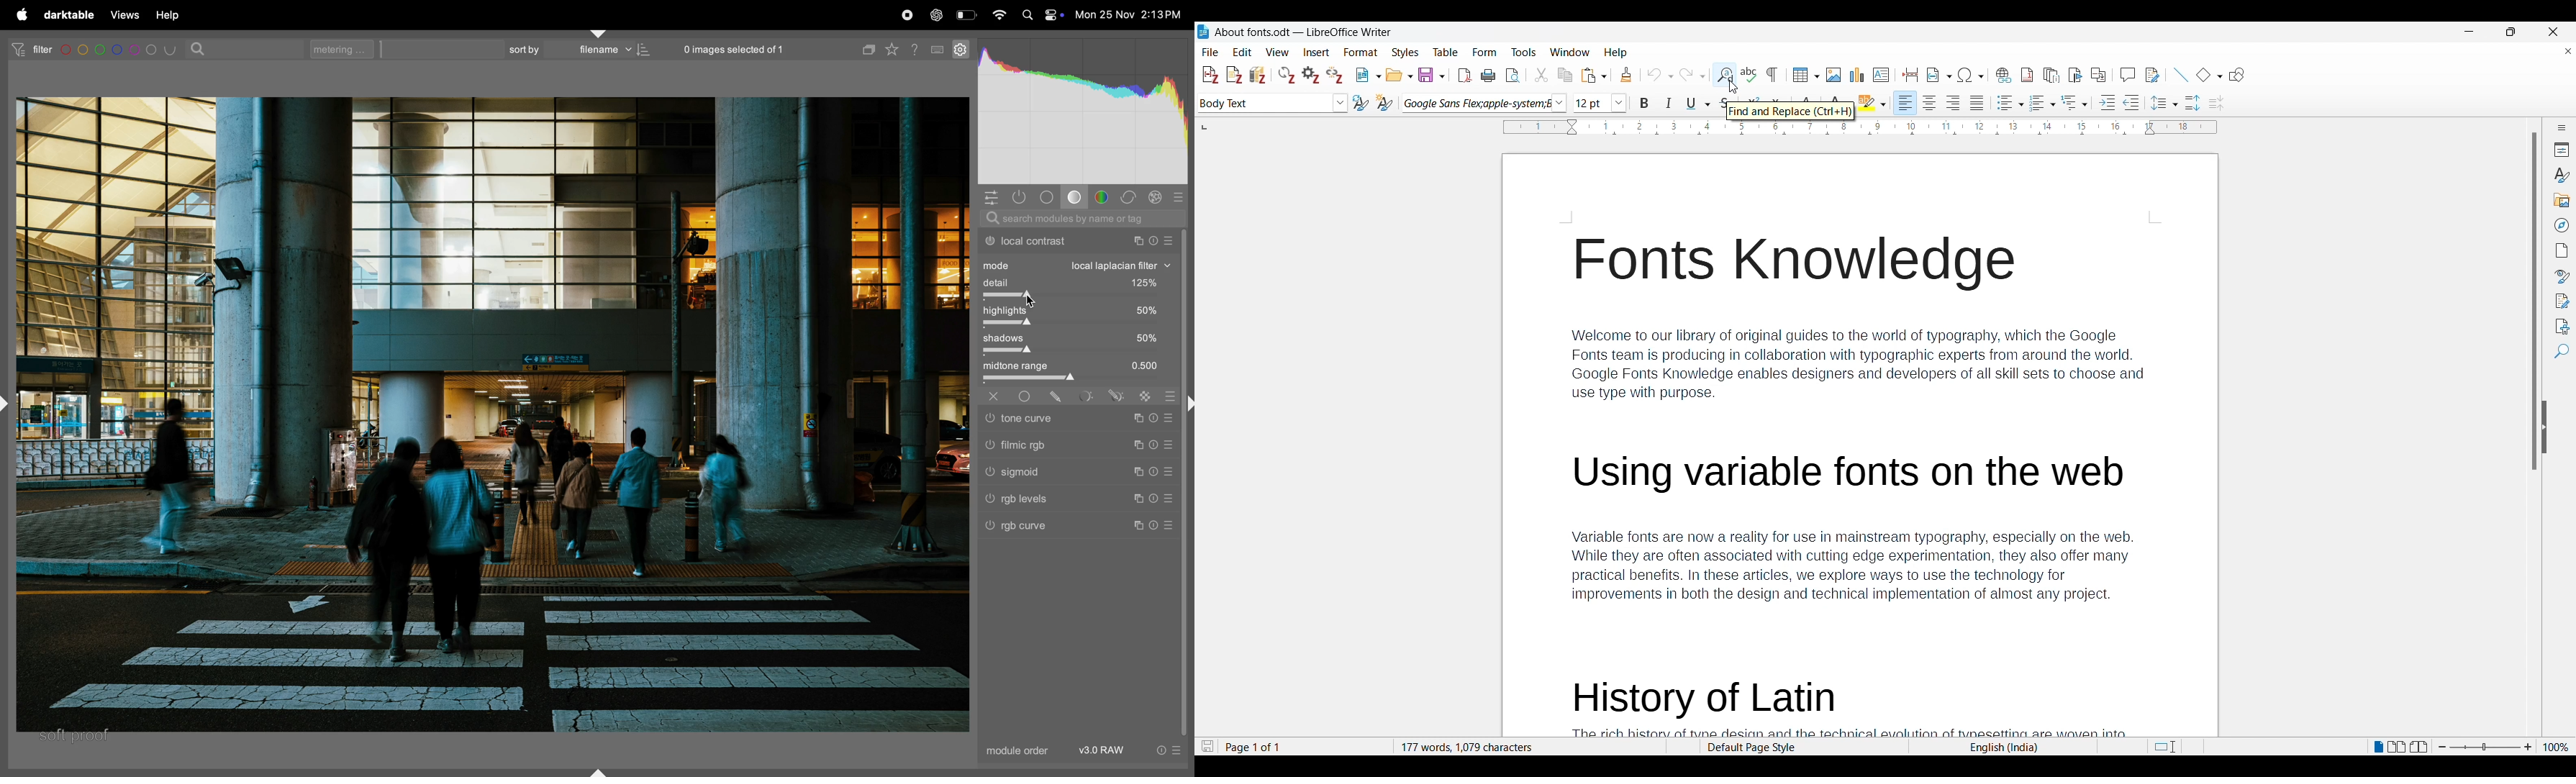 The width and height of the screenshot is (2576, 784). I want to click on Minimize, so click(2469, 32).